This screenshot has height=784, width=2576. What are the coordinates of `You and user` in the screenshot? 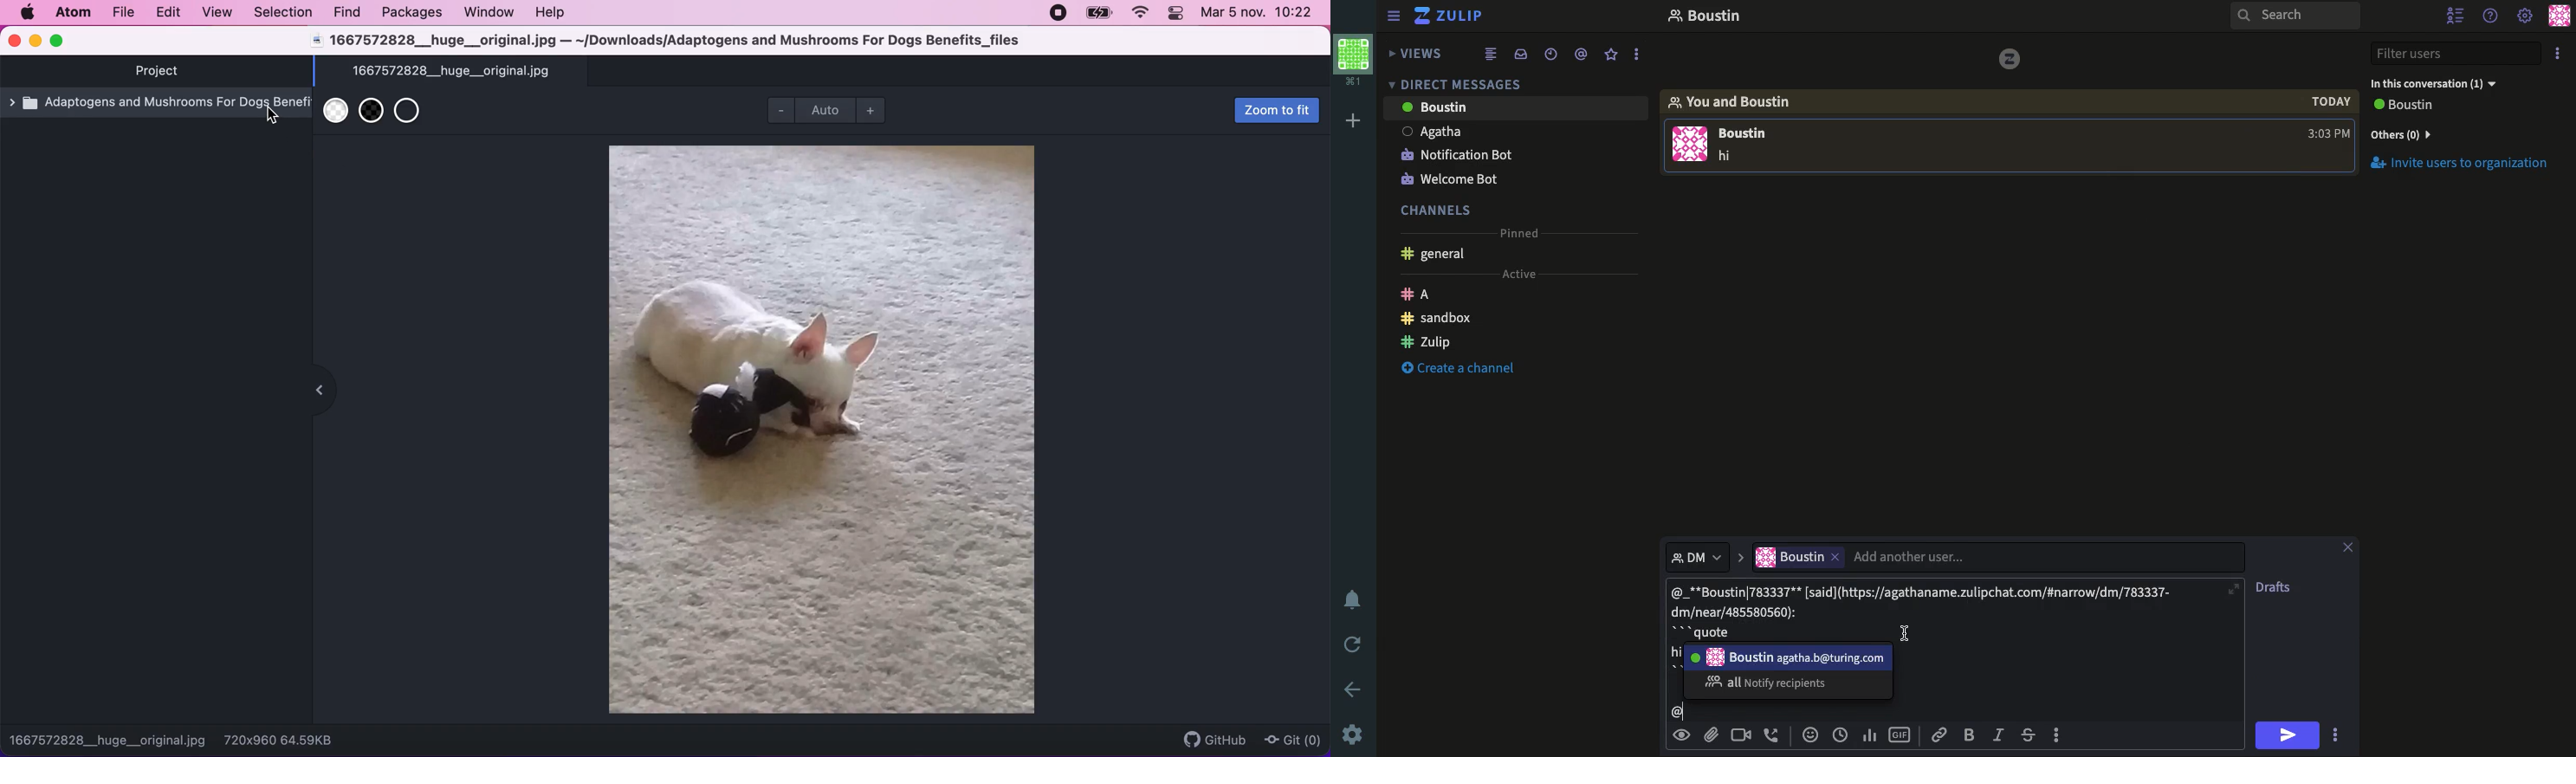 It's located at (1738, 101).